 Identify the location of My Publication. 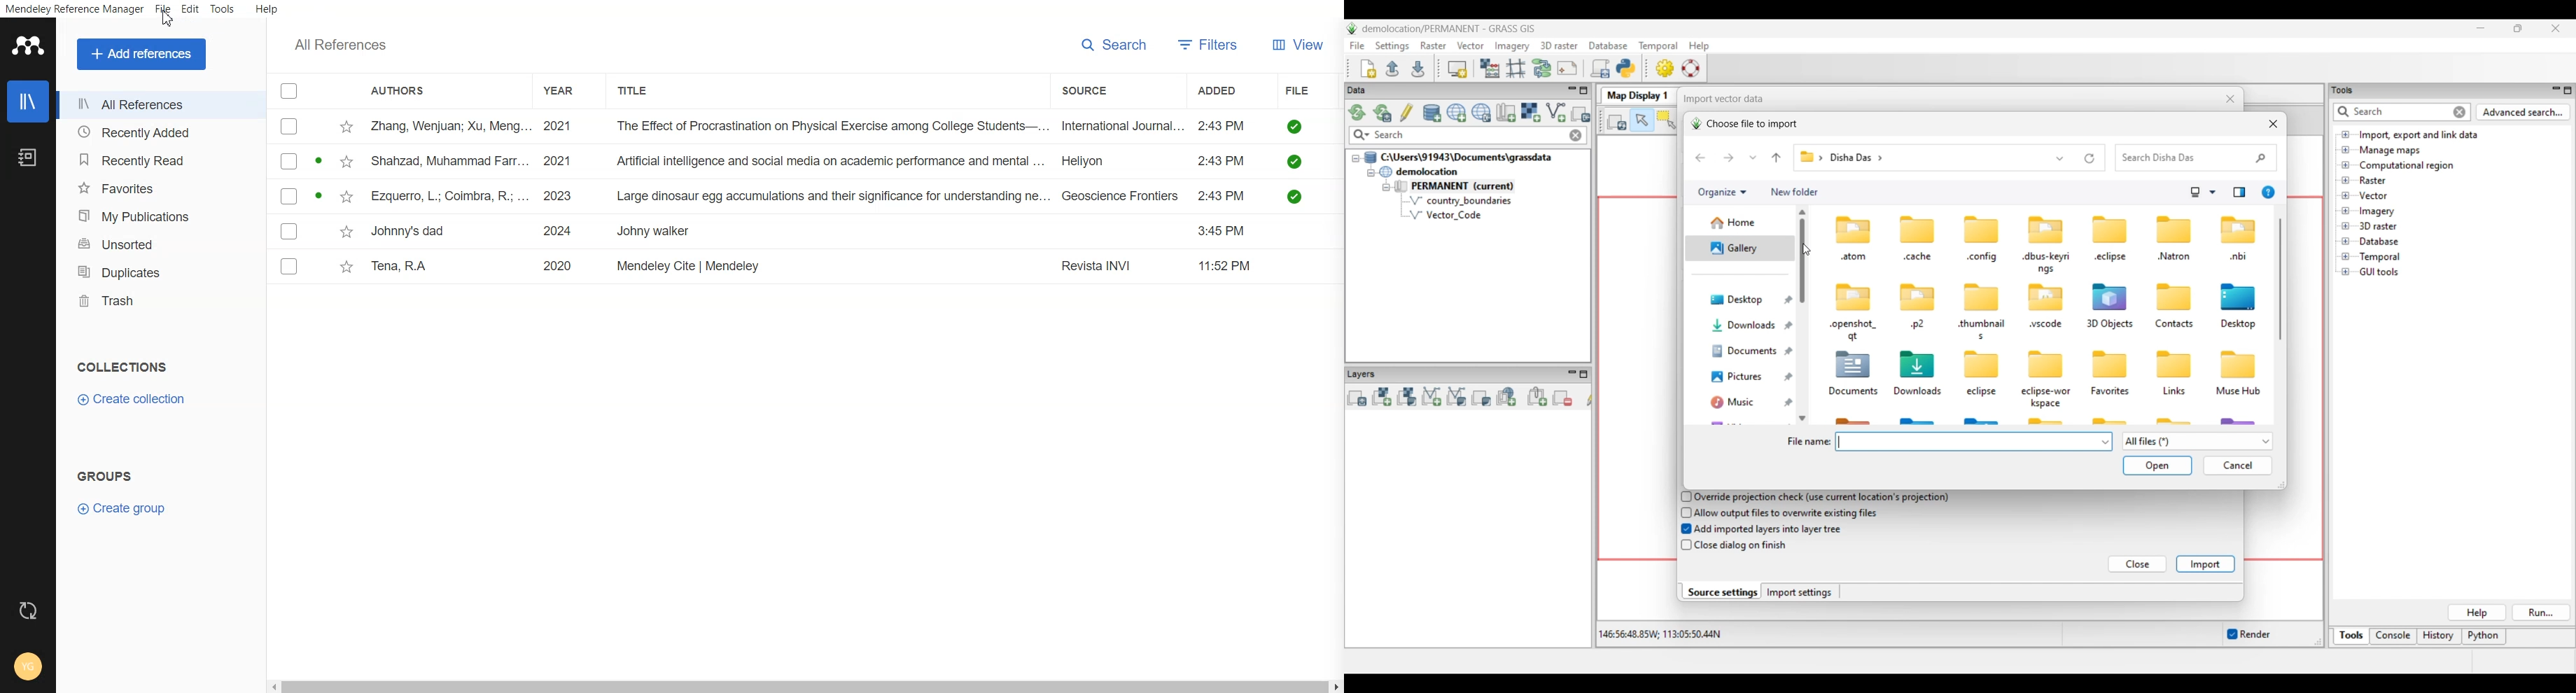
(156, 215).